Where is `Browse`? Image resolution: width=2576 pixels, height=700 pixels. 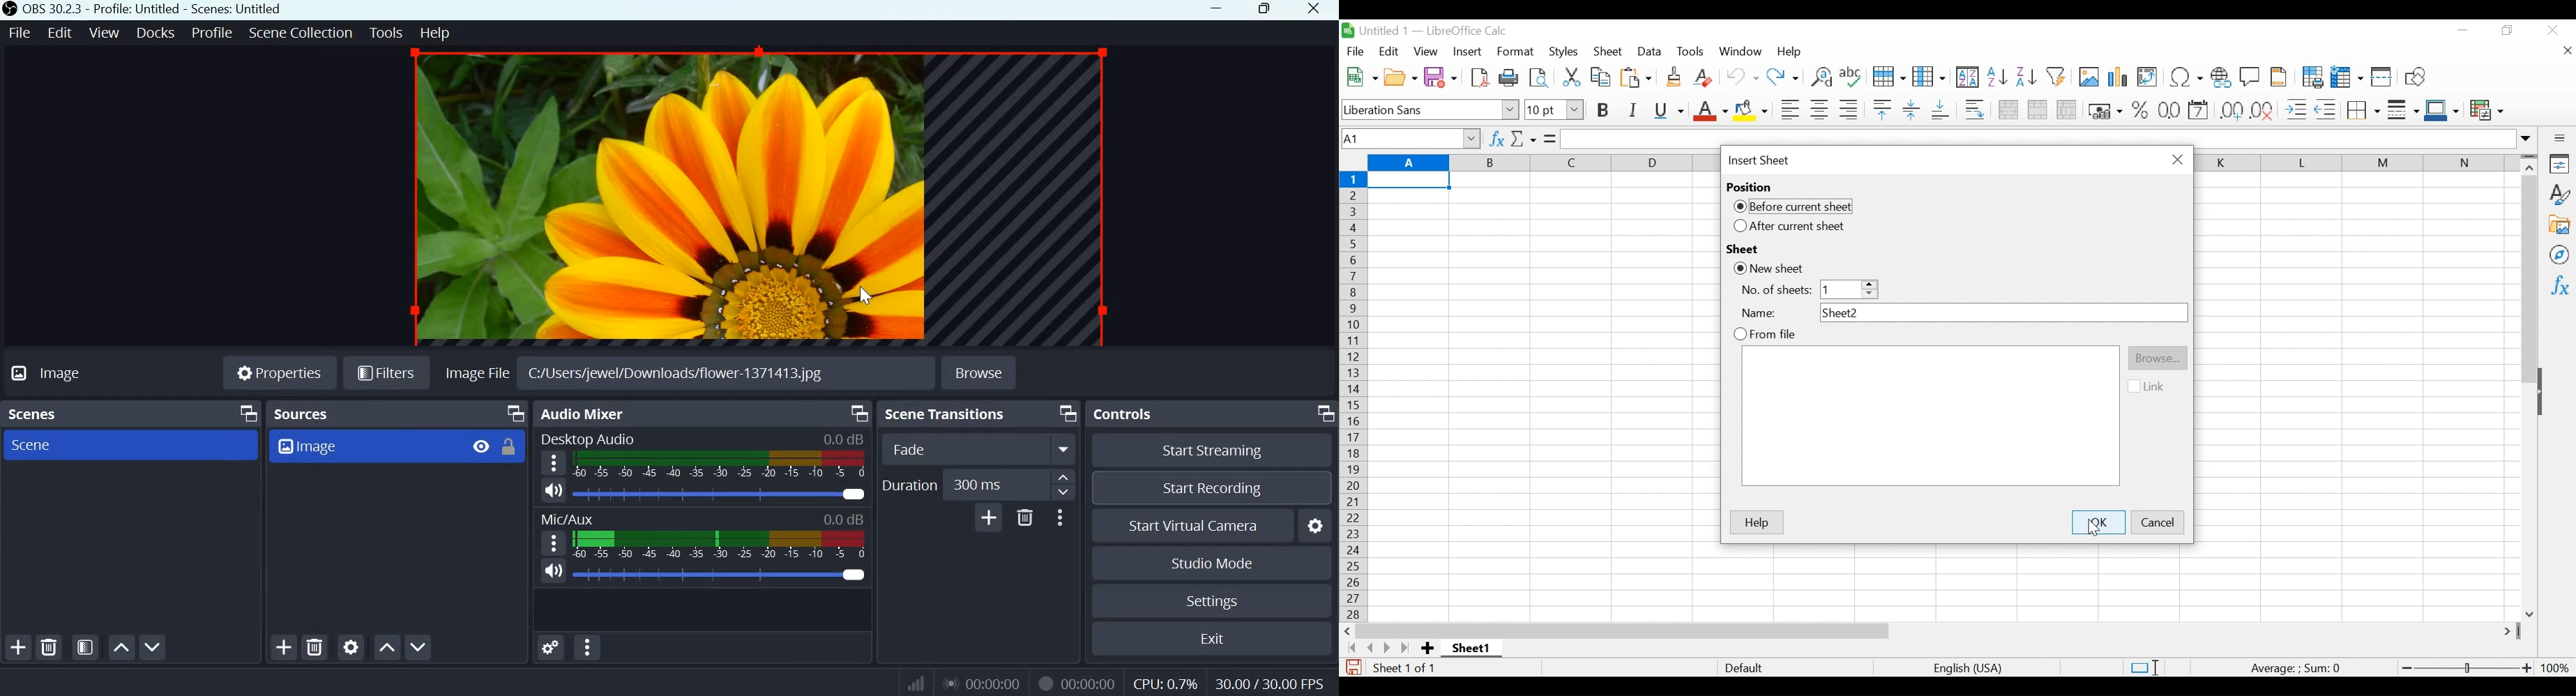
Browse is located at coordinates (2158, 357).